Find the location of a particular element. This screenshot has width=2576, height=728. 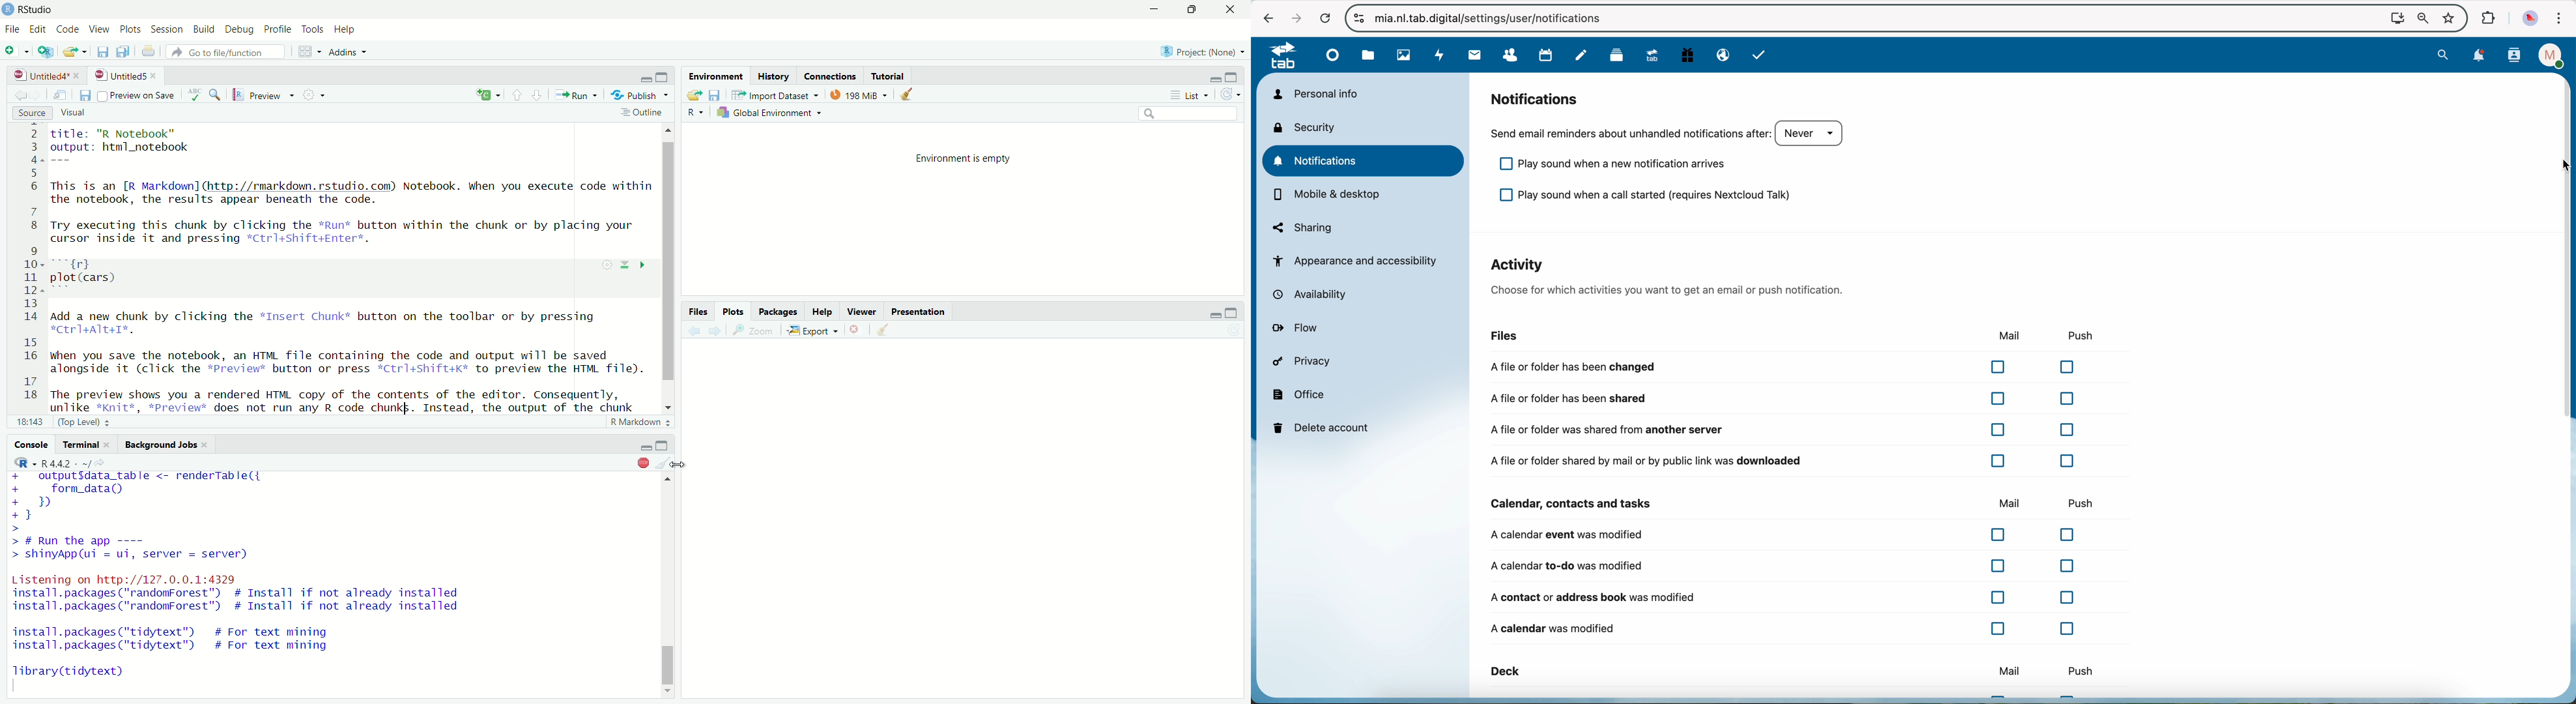

Tutorial is located at coordinates (890, 76).